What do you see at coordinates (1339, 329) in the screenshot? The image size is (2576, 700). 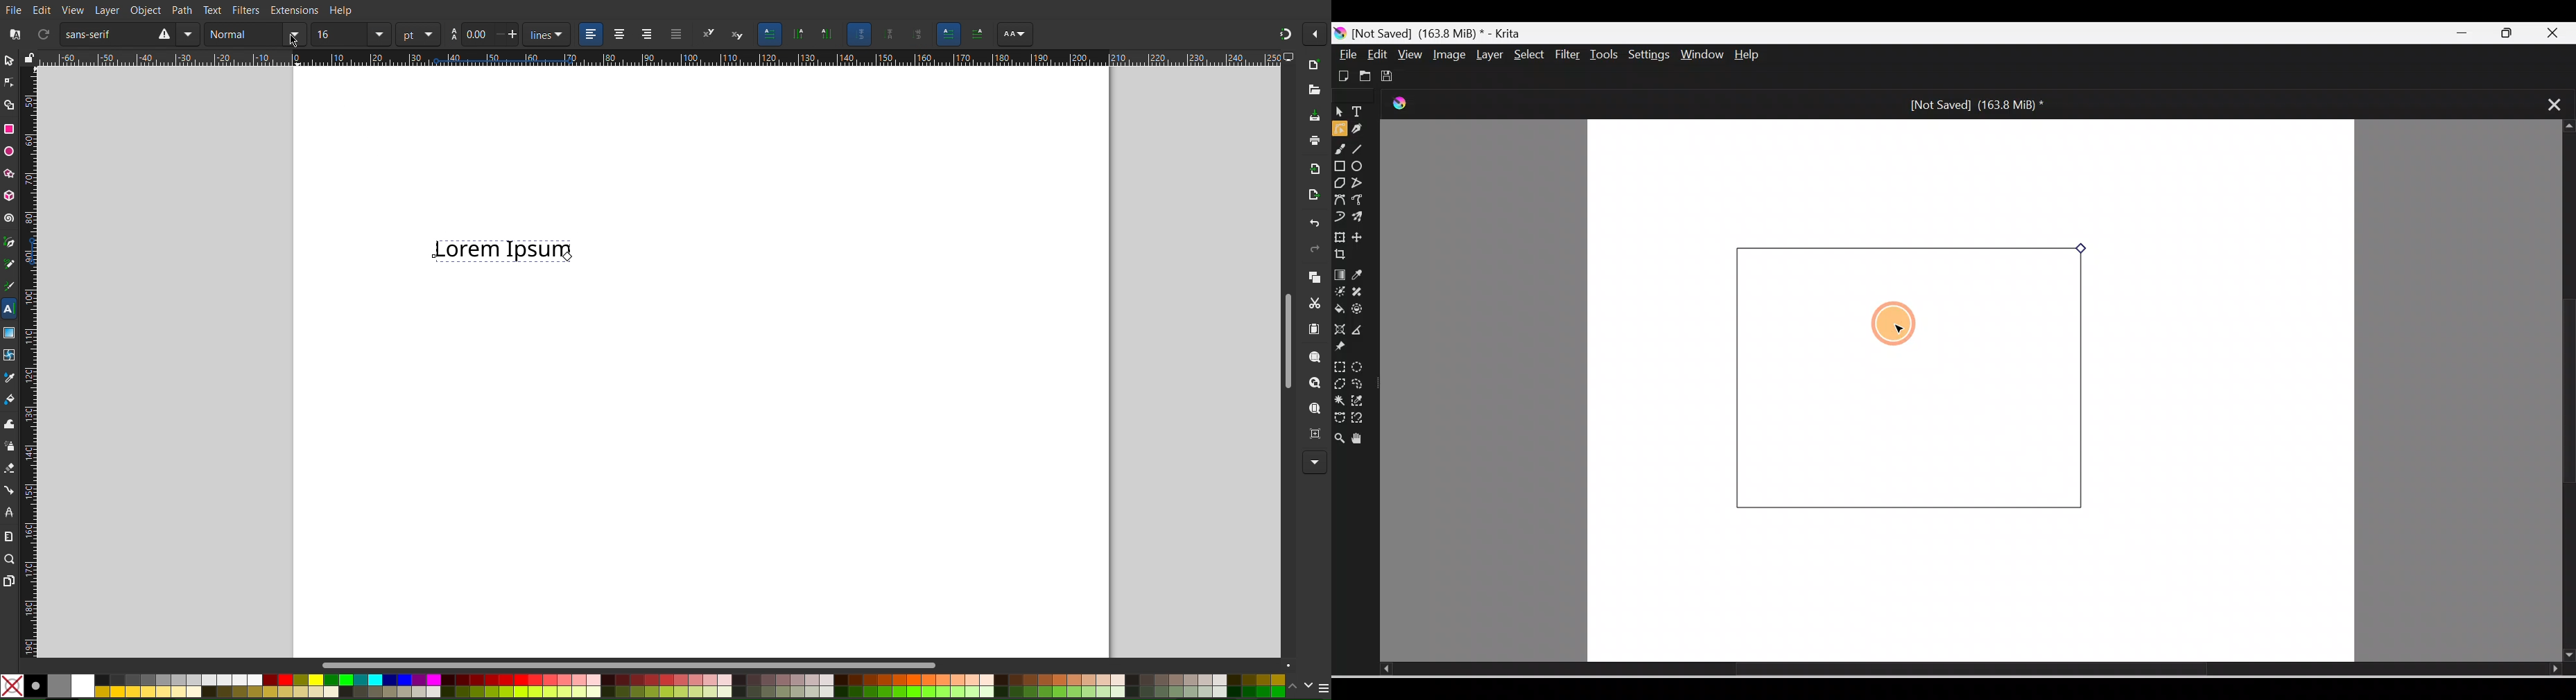 I see `Assistant tool` at bounding box center [1339, 329].